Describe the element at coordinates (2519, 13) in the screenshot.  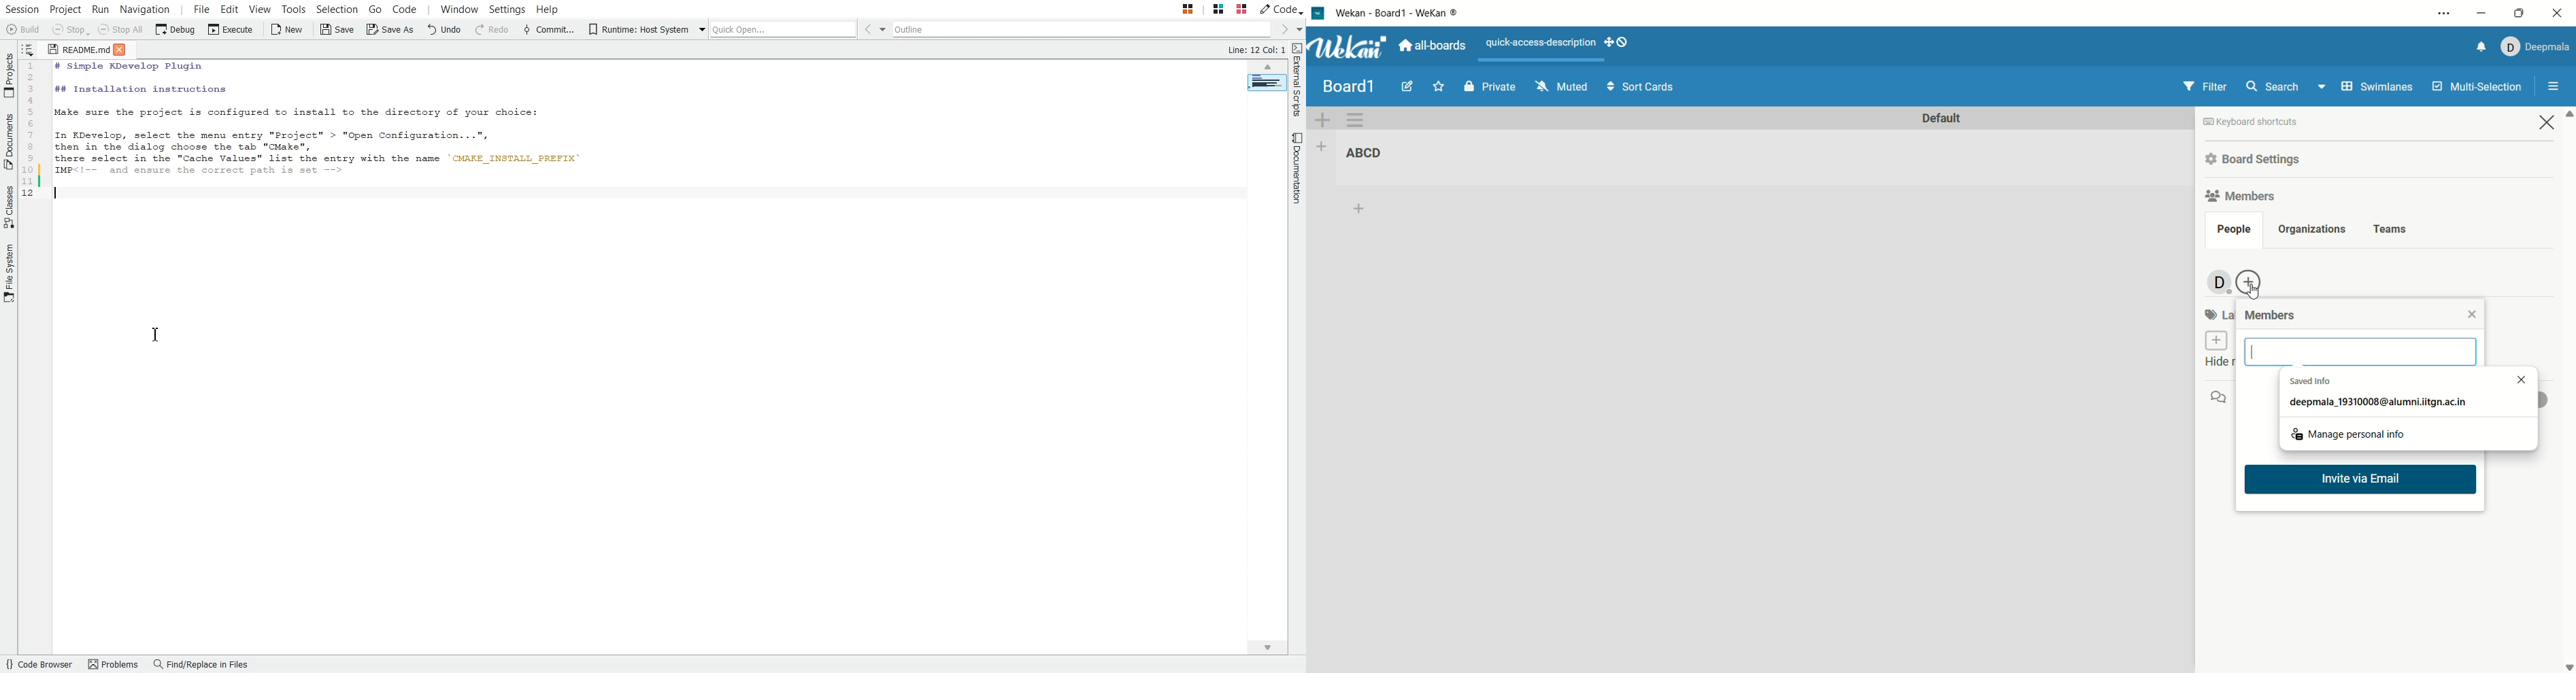
I see `maximize` at that location.